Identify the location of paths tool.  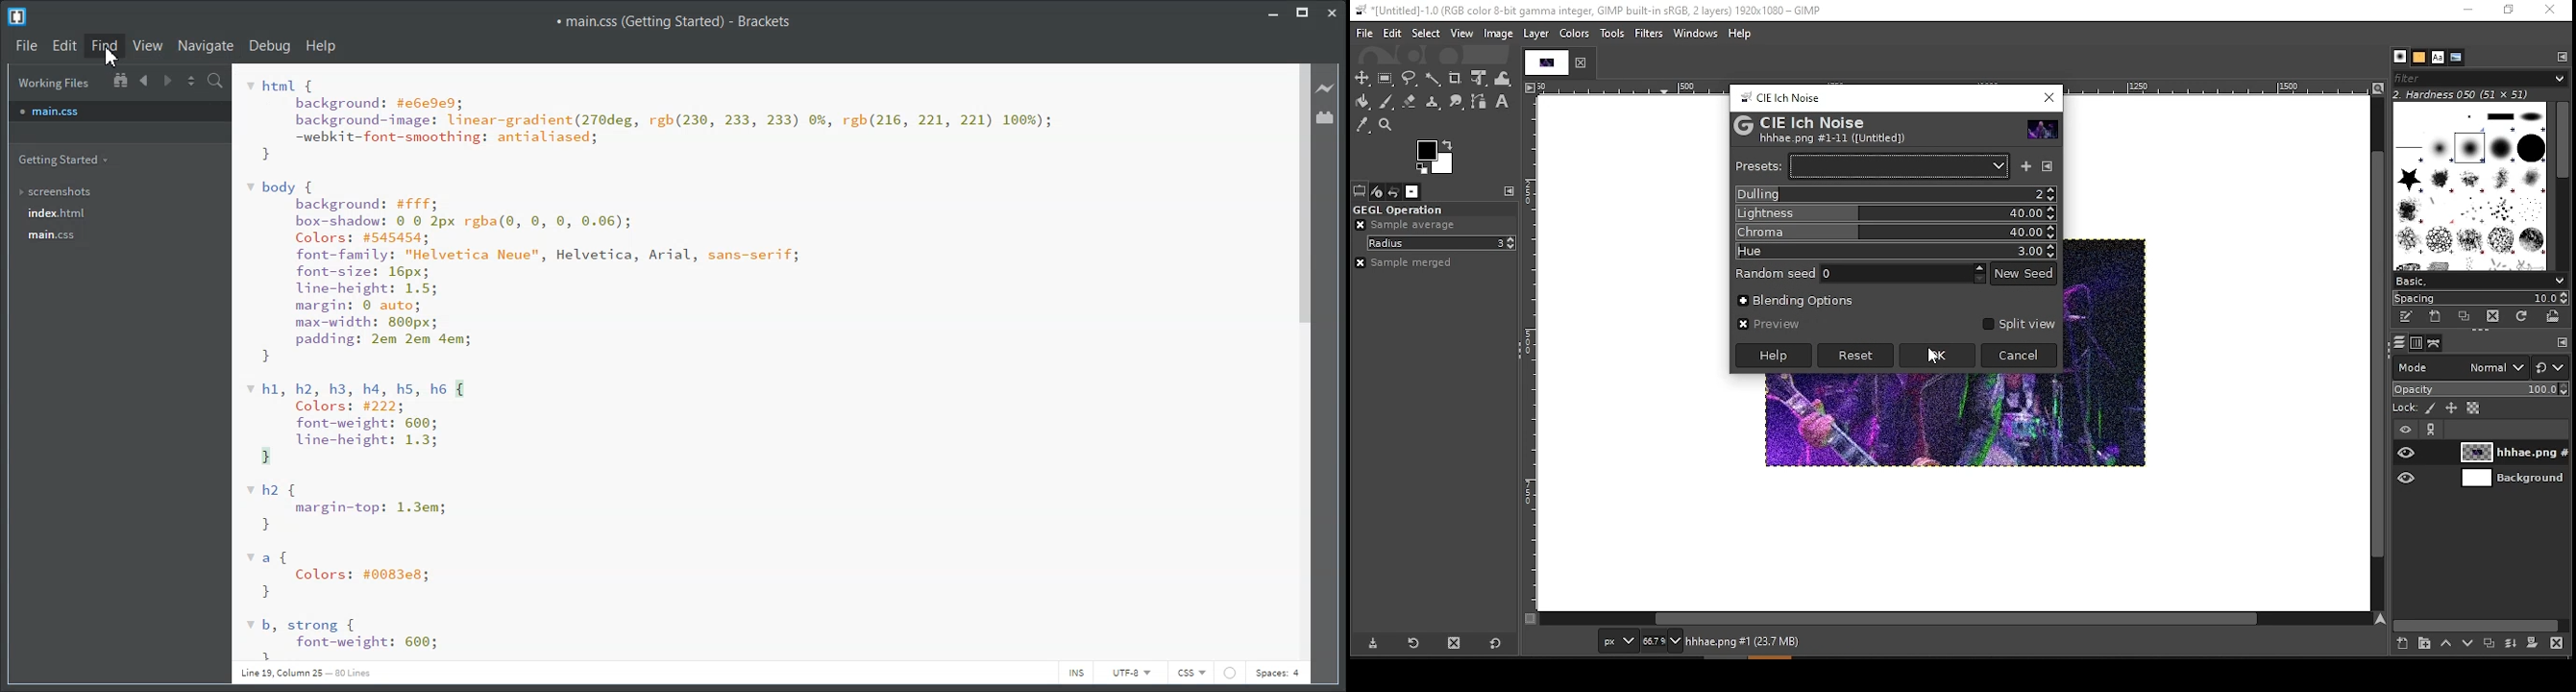
(1481, 103).